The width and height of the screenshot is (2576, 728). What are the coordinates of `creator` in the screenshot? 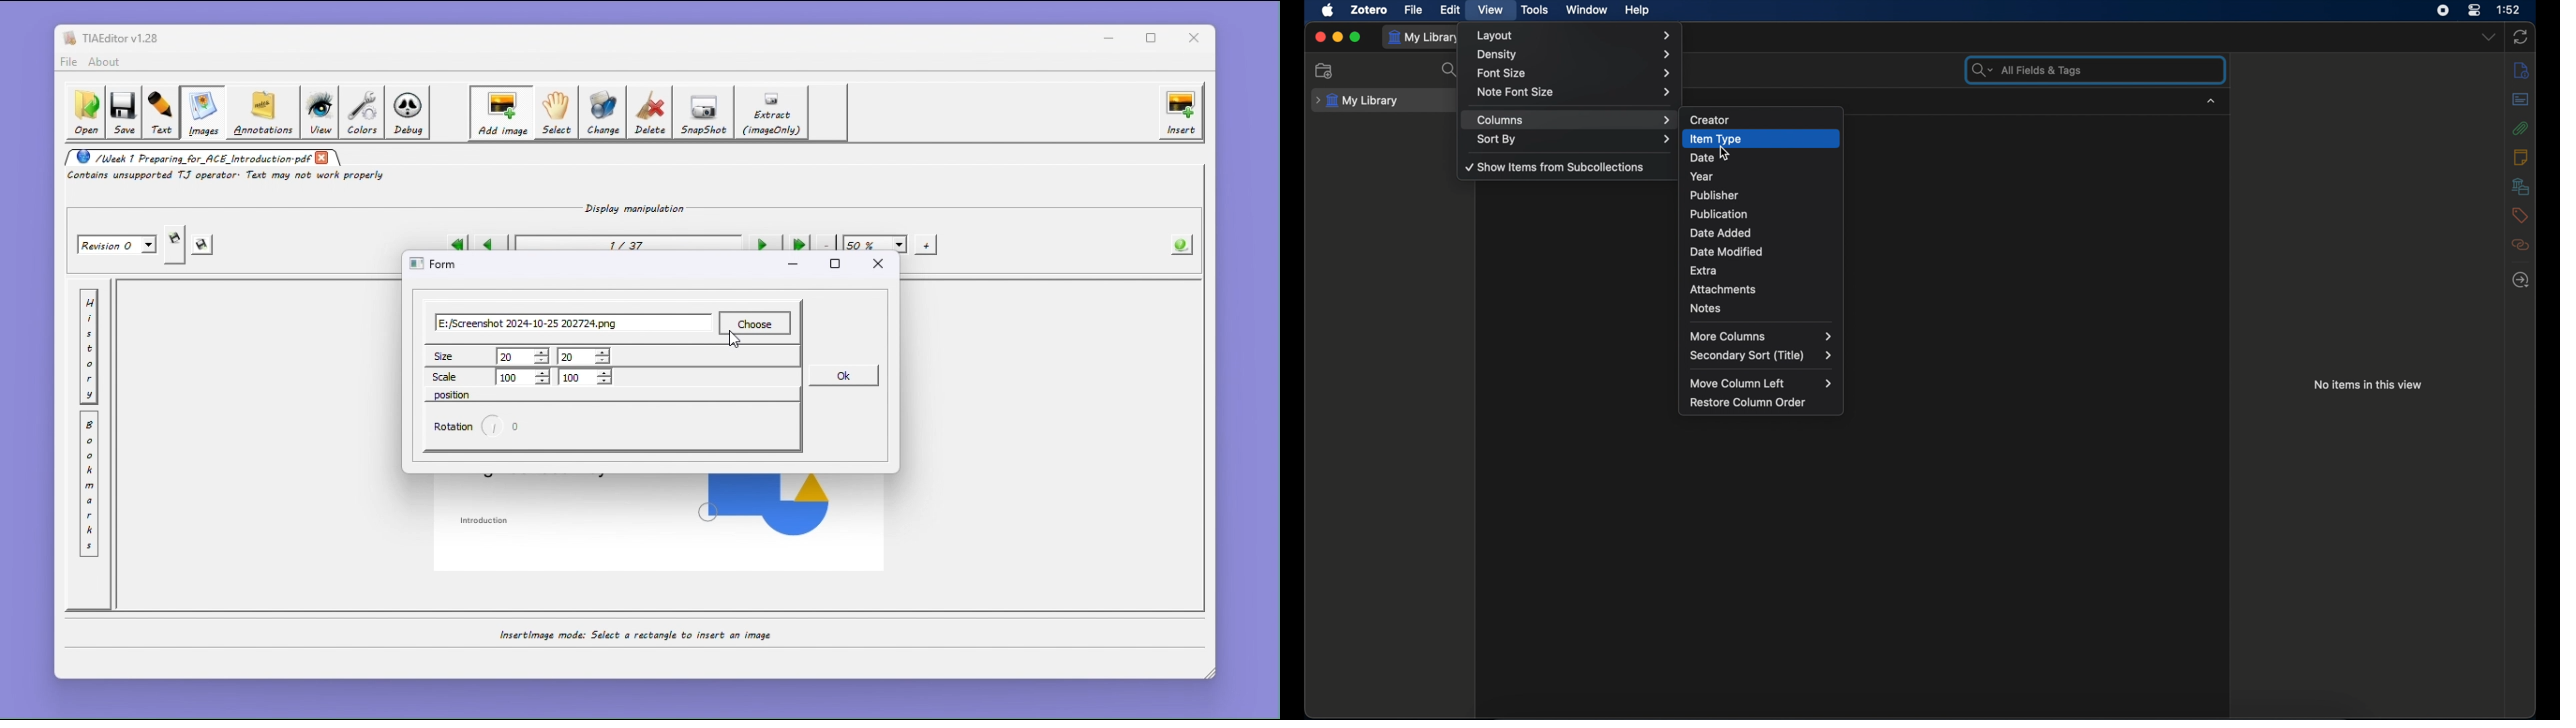 It's located at (1711, 119).